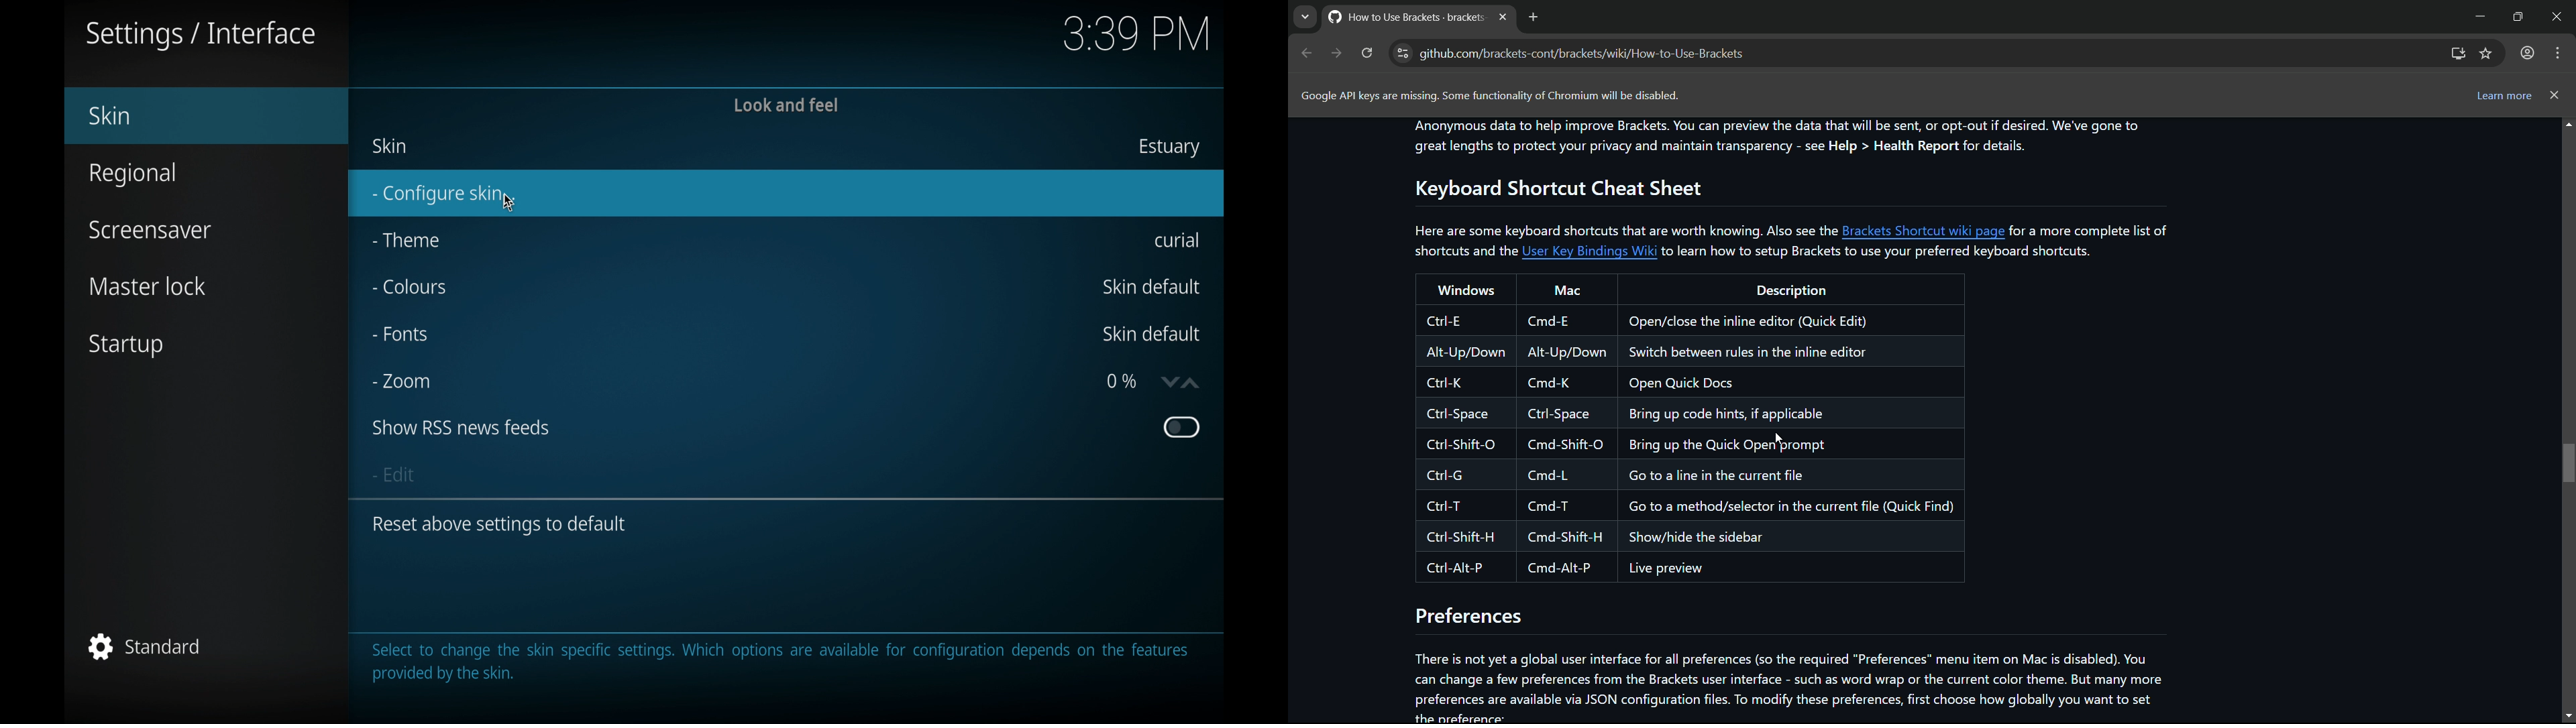 The height and width of the screenshot is (728, 2576). I want to click on reload, so click(1367, 53).